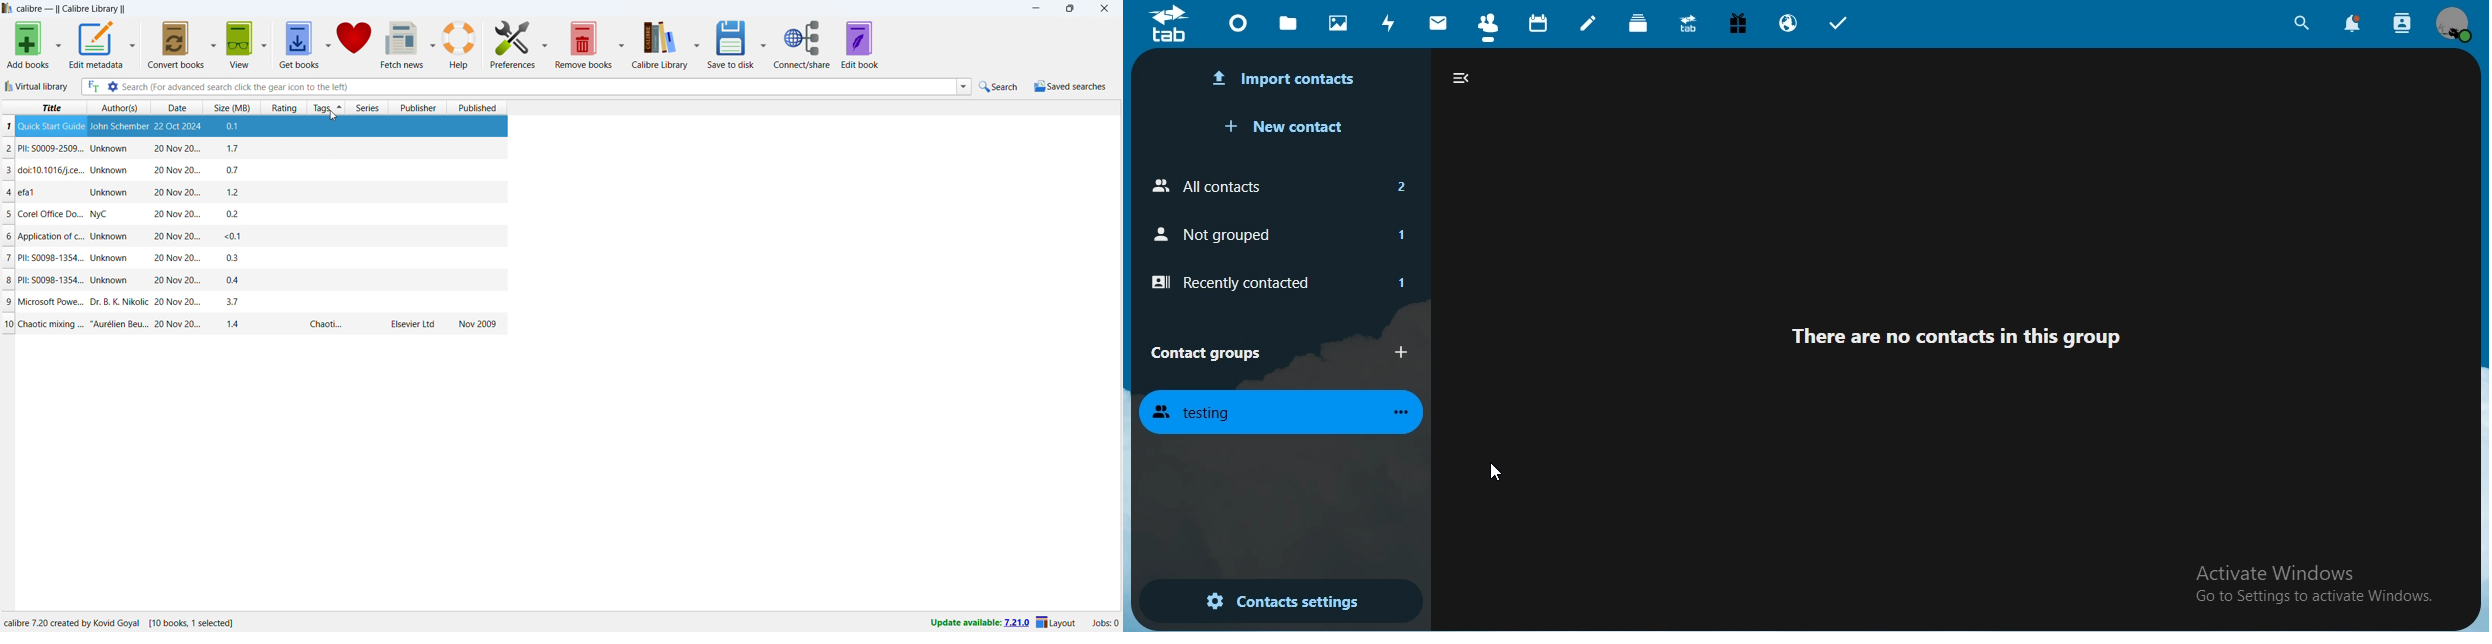 The width and height of the screenshot is (2492, 644). I want to click on sort by rating, so click(285, 107).